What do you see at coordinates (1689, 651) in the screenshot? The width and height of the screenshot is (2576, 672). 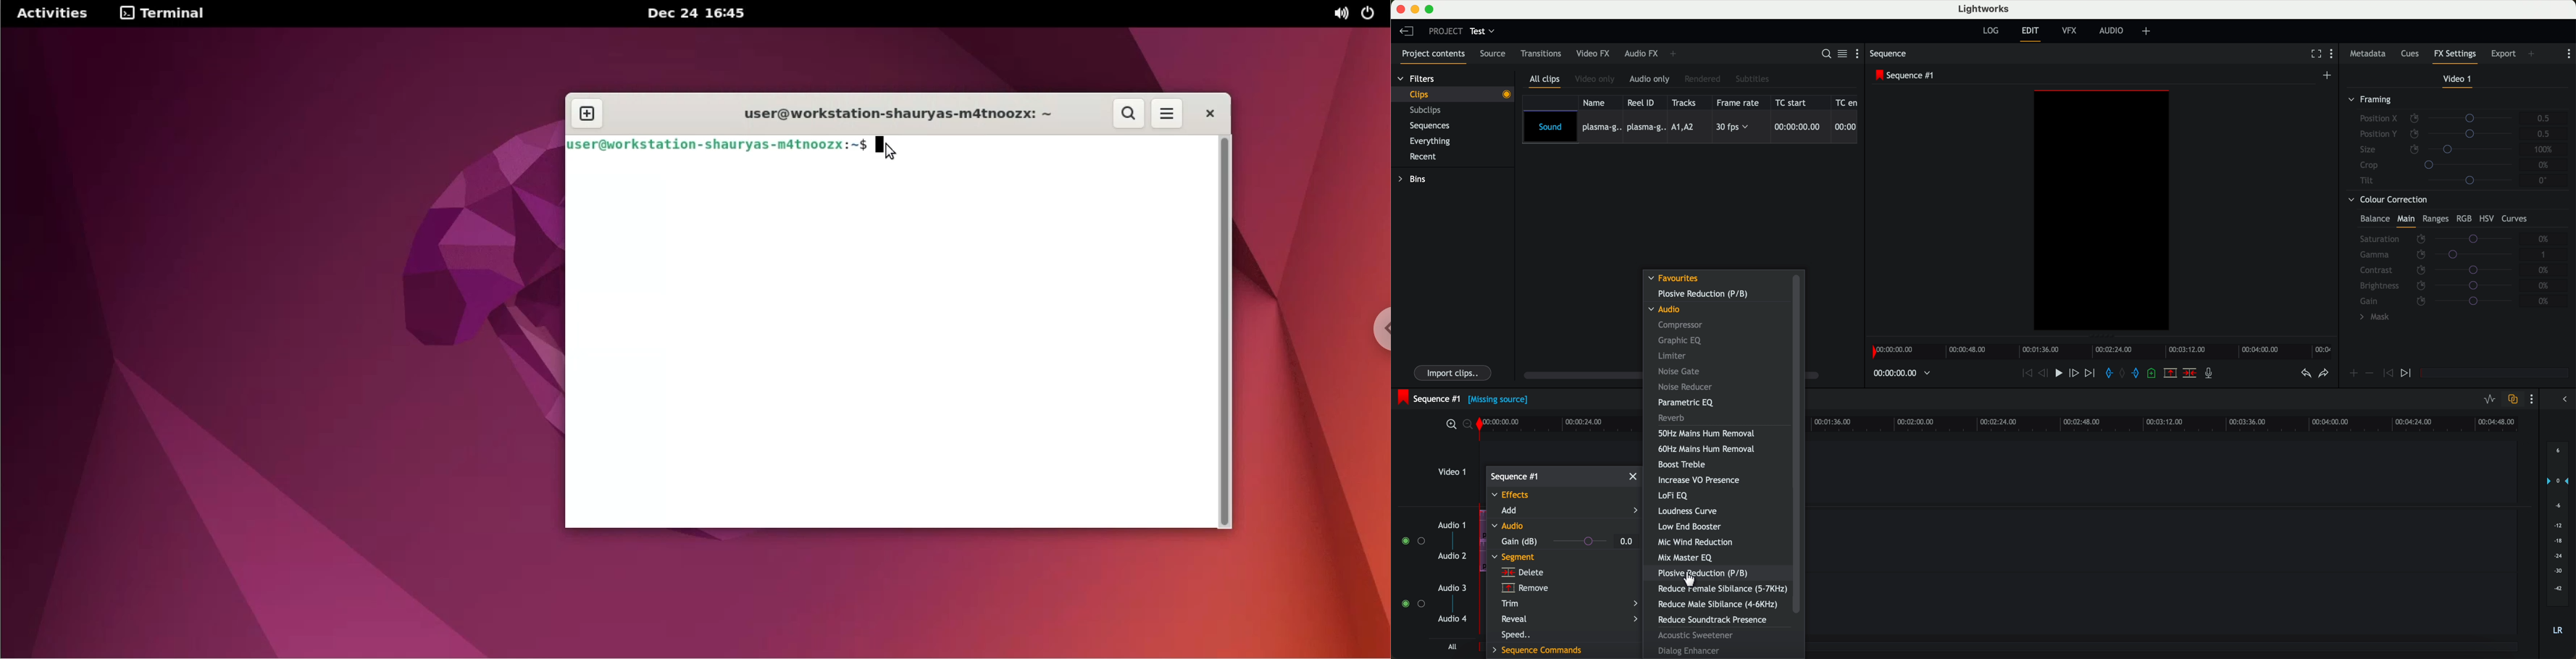 I see `dialog enhancer` at bounding box center [1689, 651].